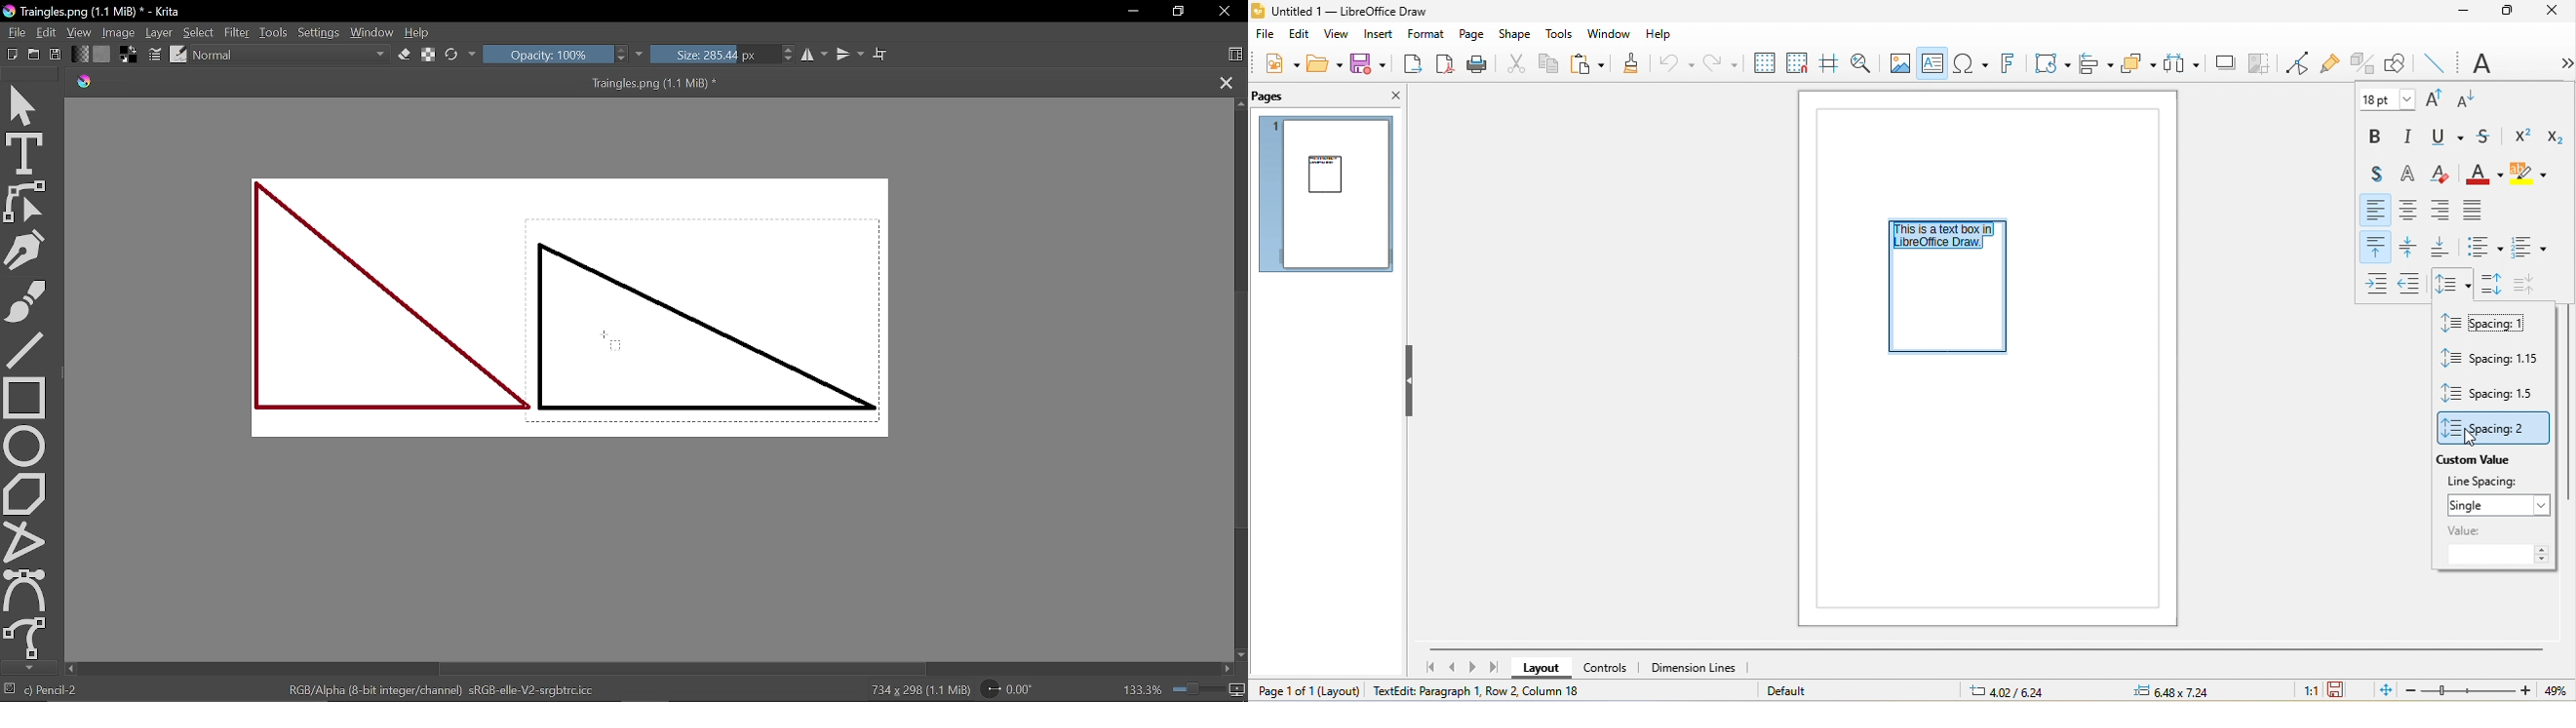 The image size is (2576, 728). I want to click on save, so click(1373, 66).